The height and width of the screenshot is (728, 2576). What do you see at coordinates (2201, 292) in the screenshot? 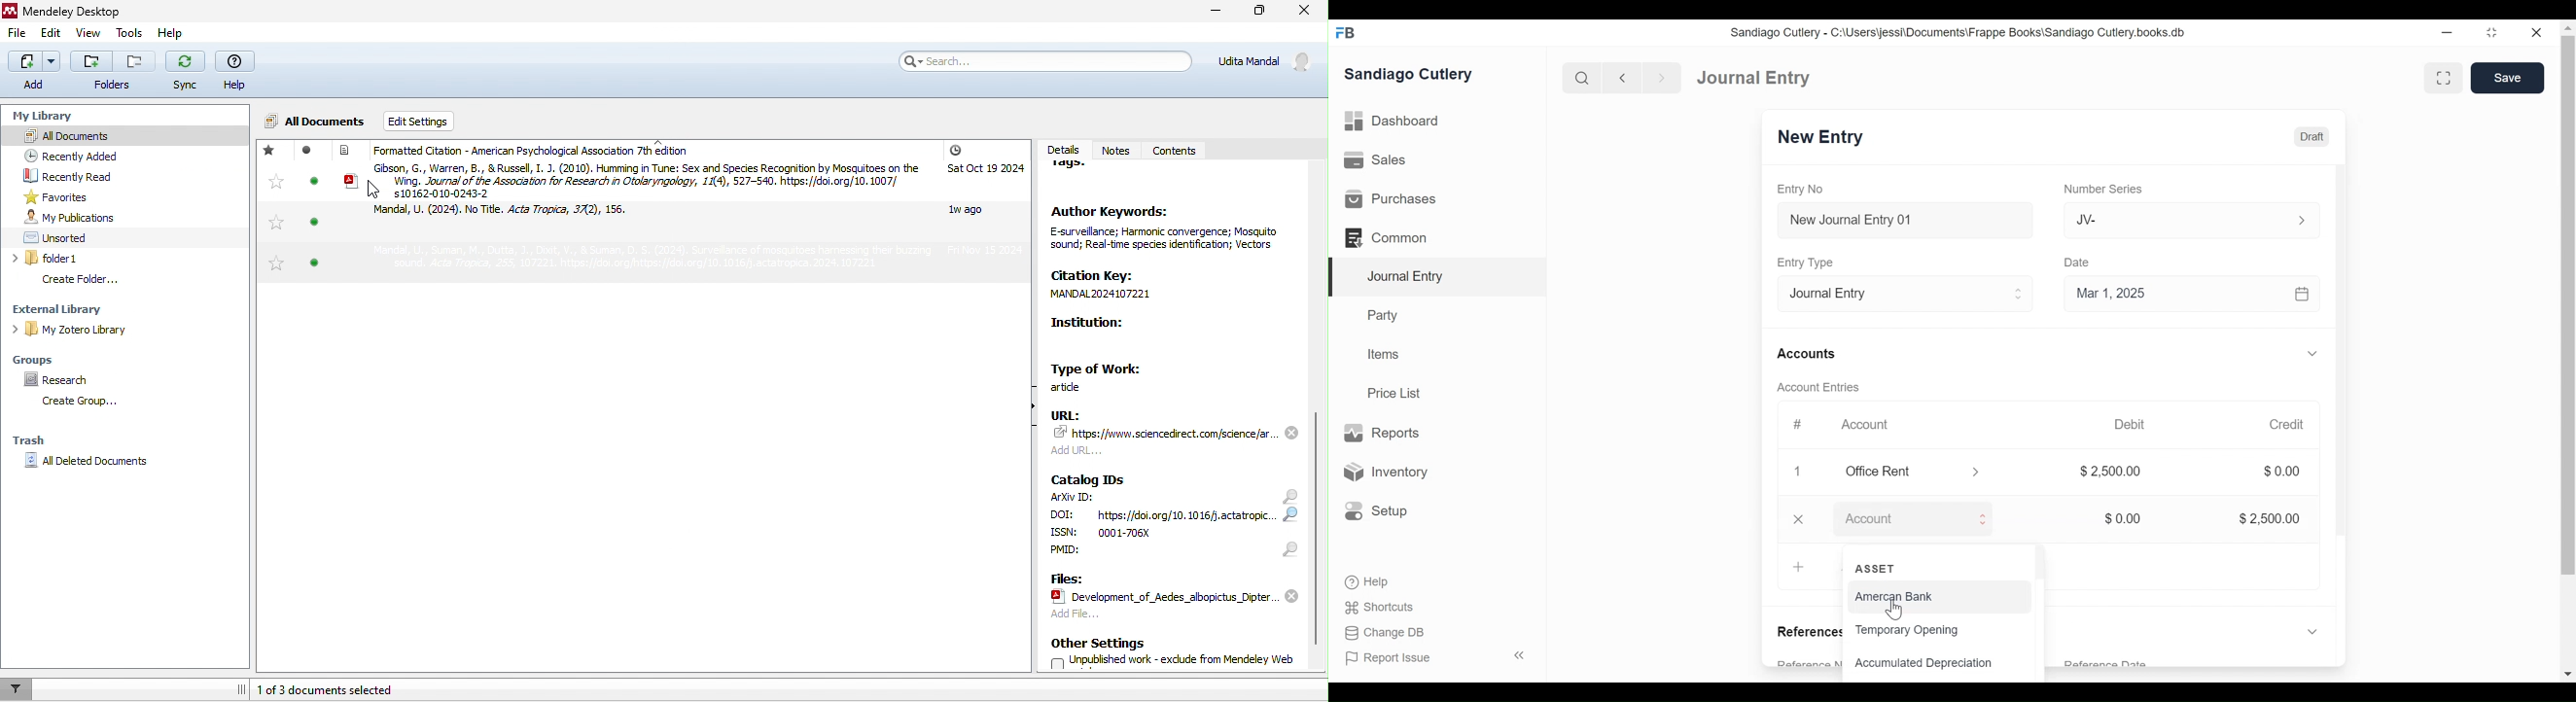
I see `Mar 1, 2025` at bounding box center [2201, 292].